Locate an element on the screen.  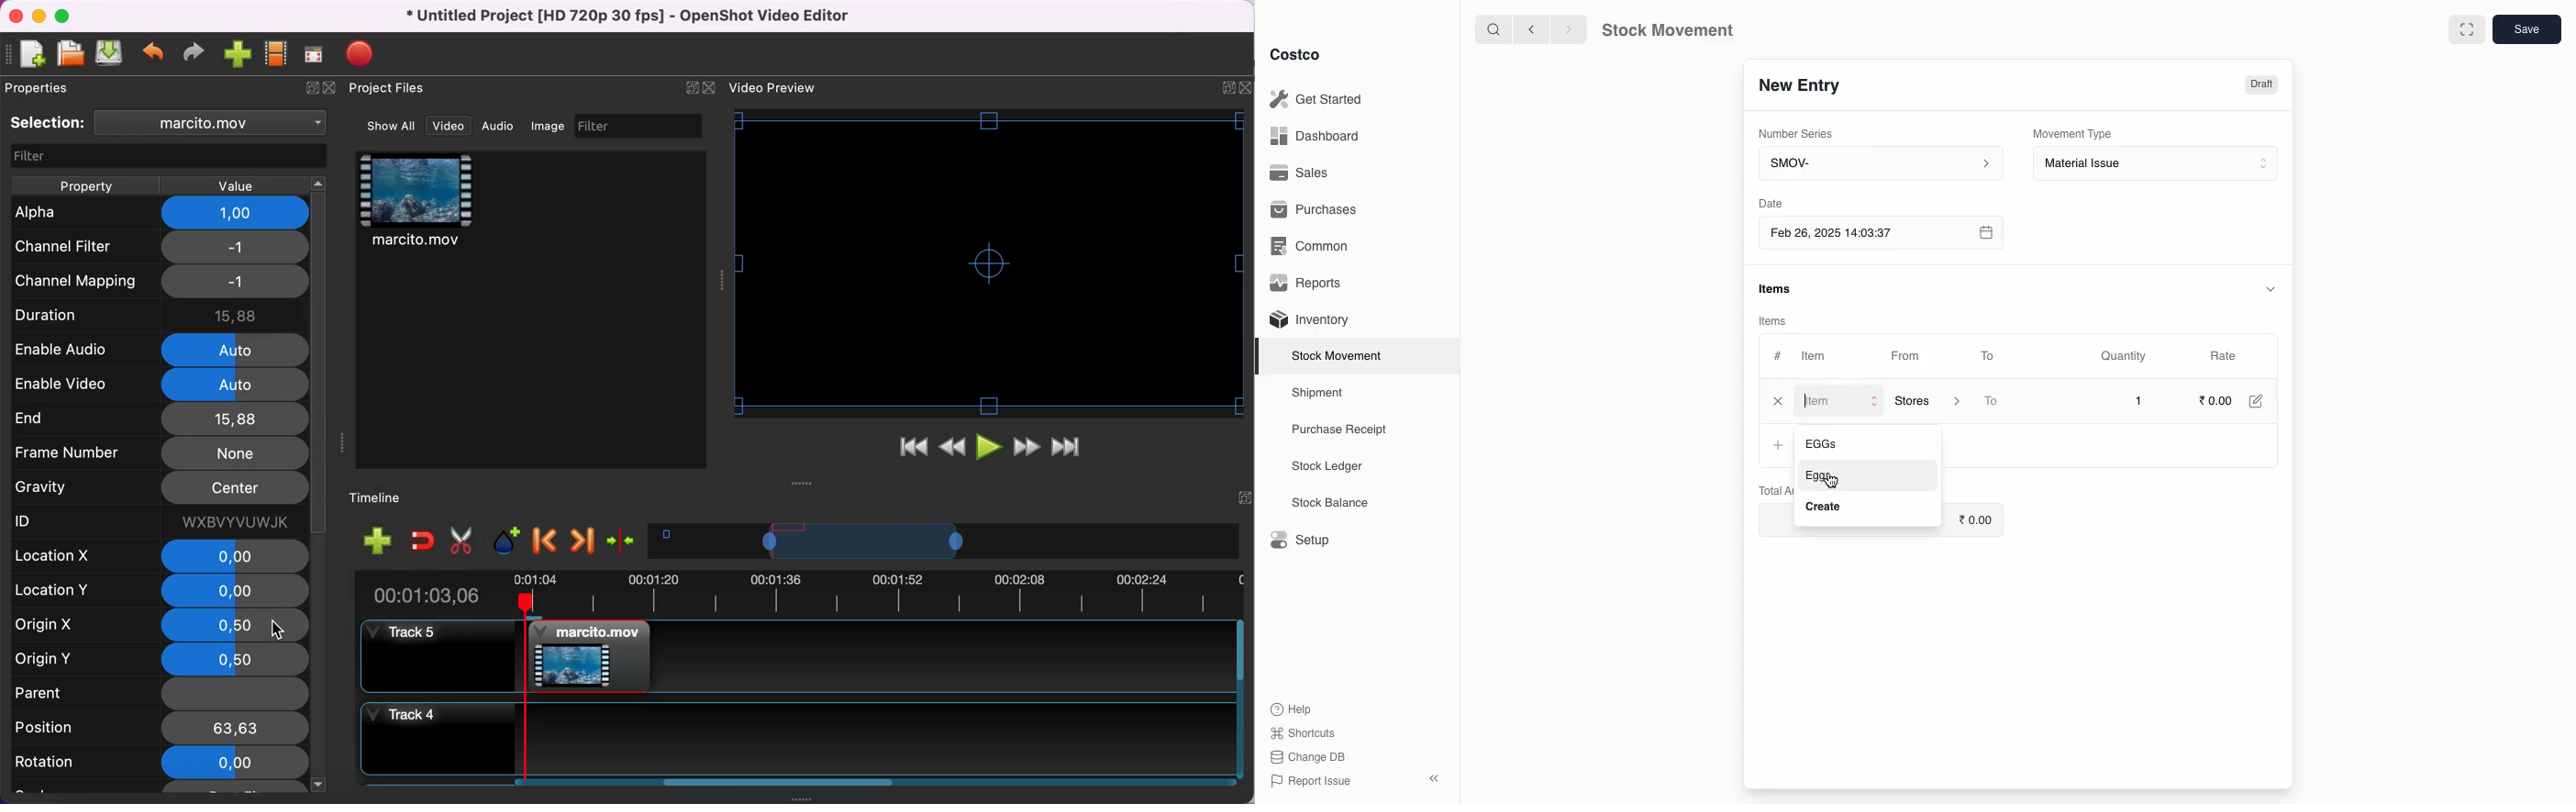
Movement Type is located at coordinates (2073, 133).